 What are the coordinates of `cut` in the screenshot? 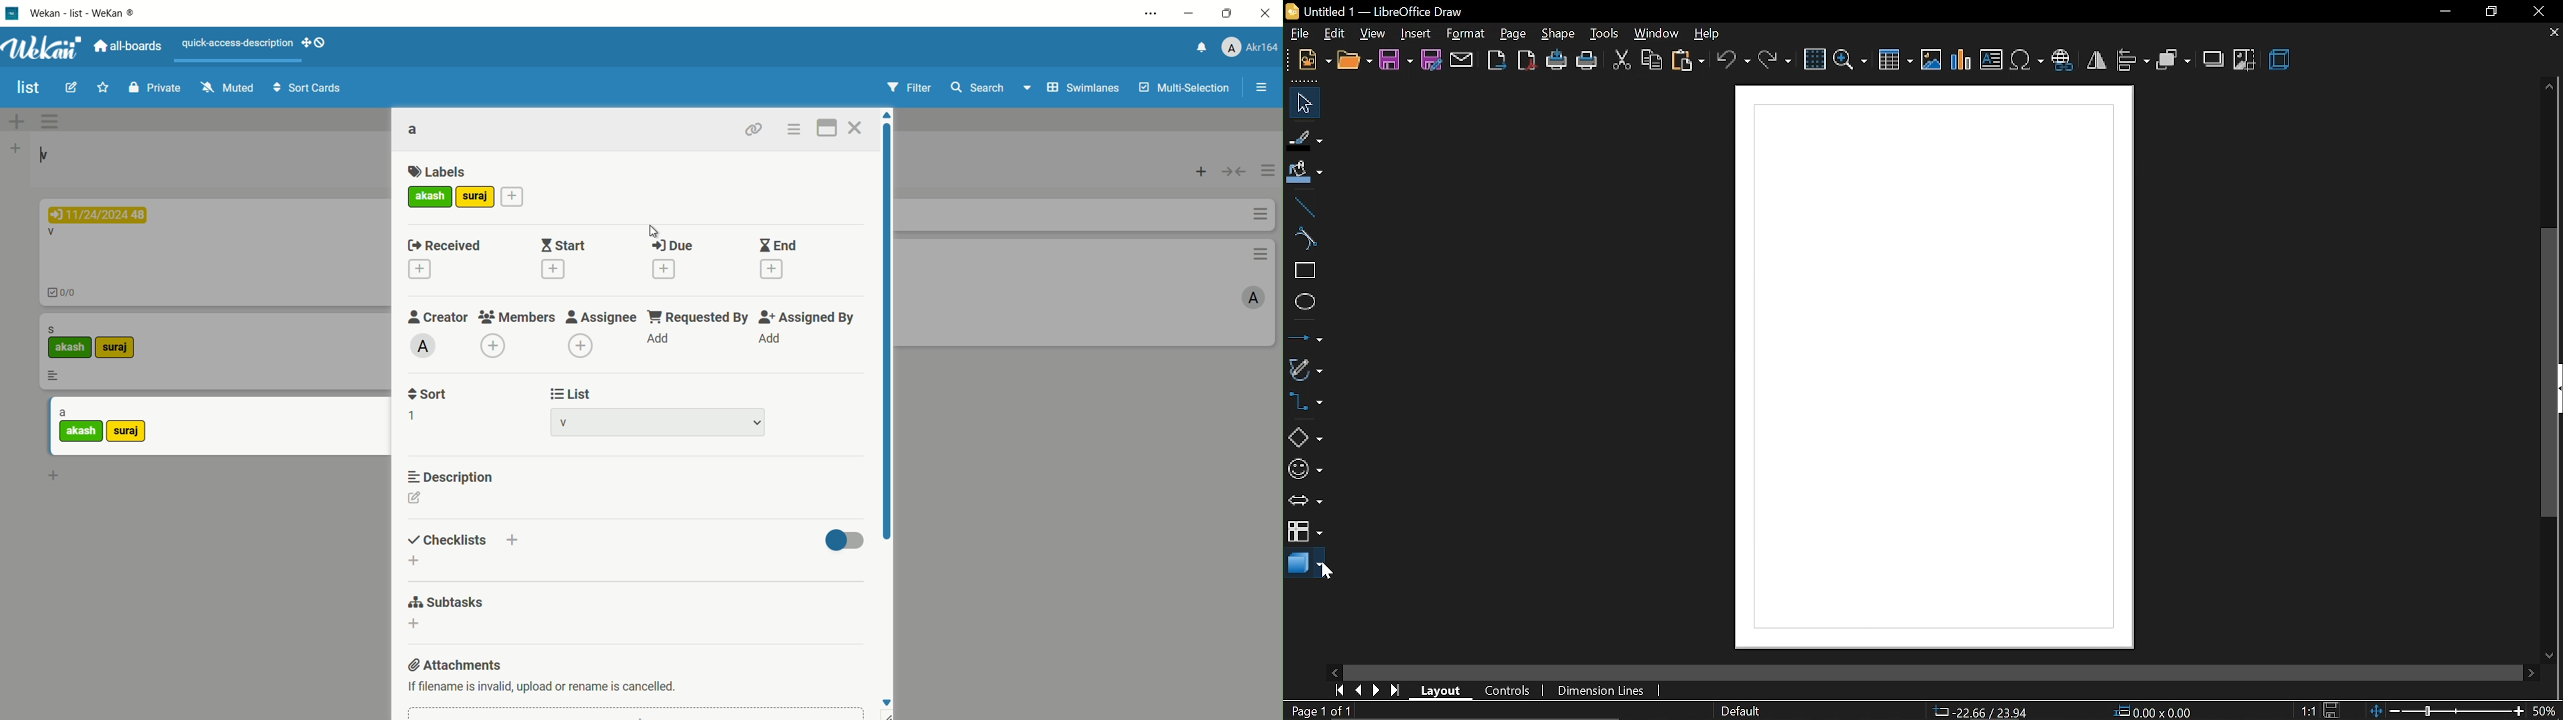 It's located at (1621, 58).